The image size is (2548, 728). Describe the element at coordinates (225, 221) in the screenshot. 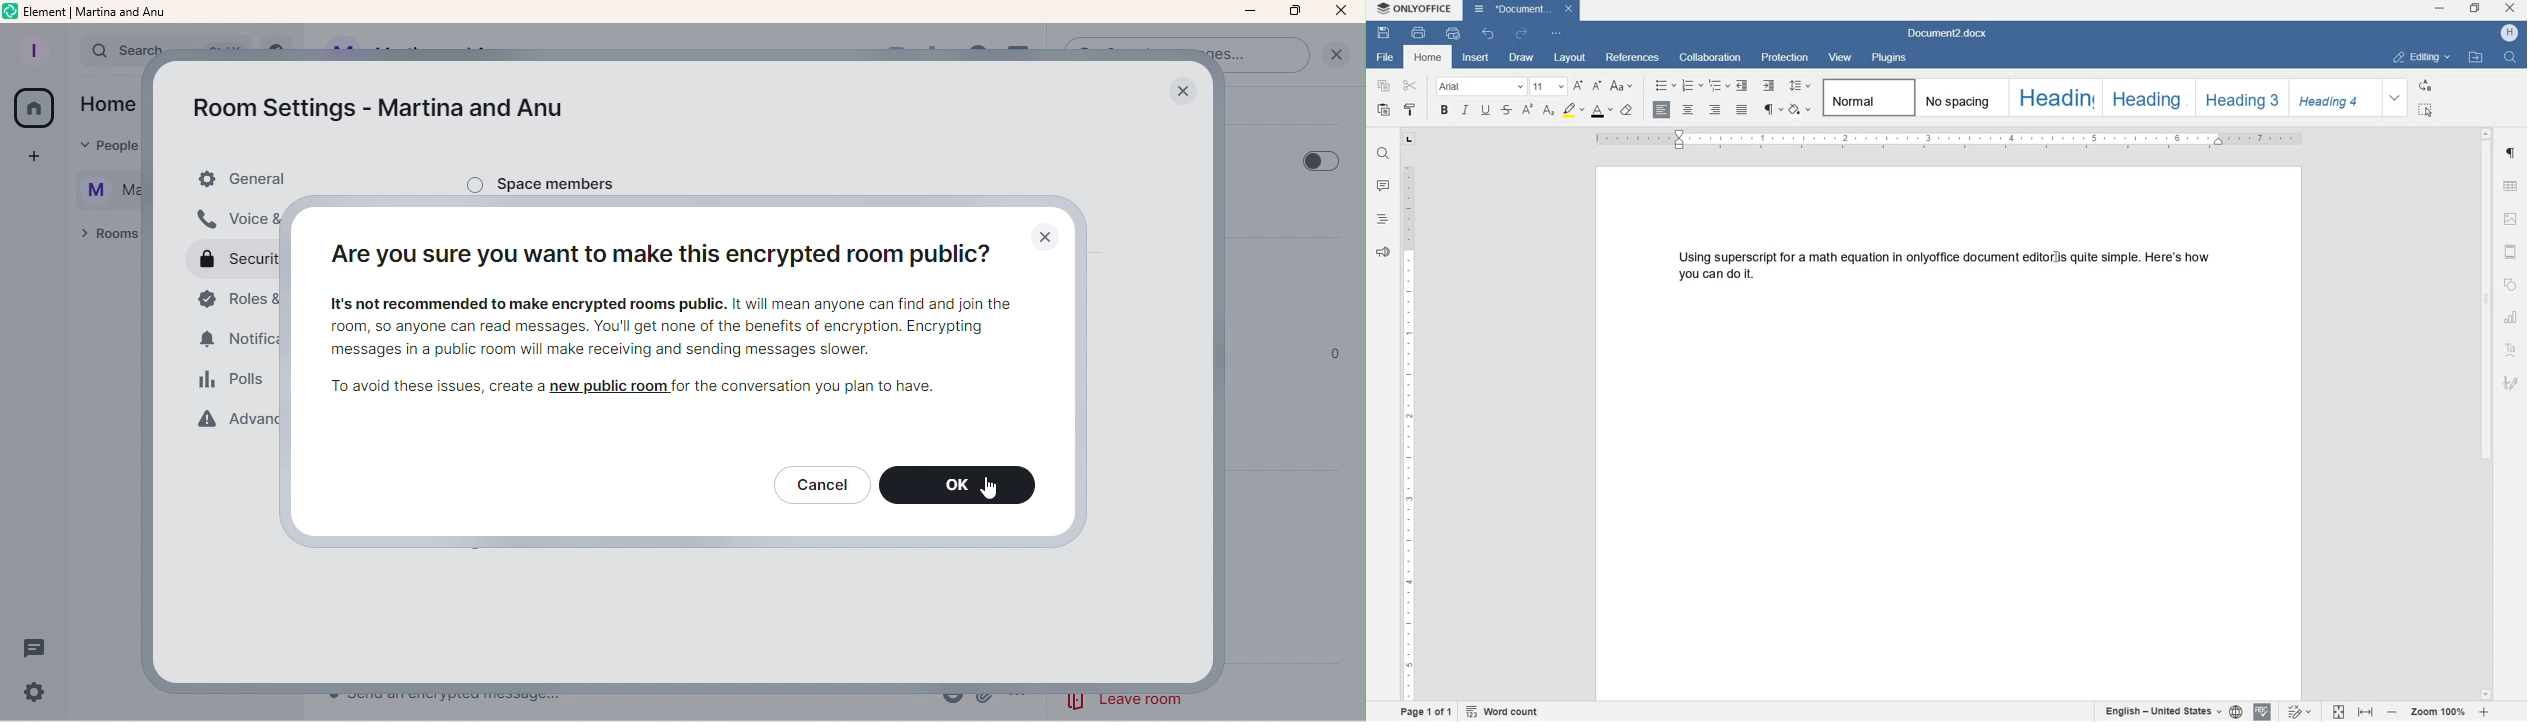

I see `Voice and video` at that location.